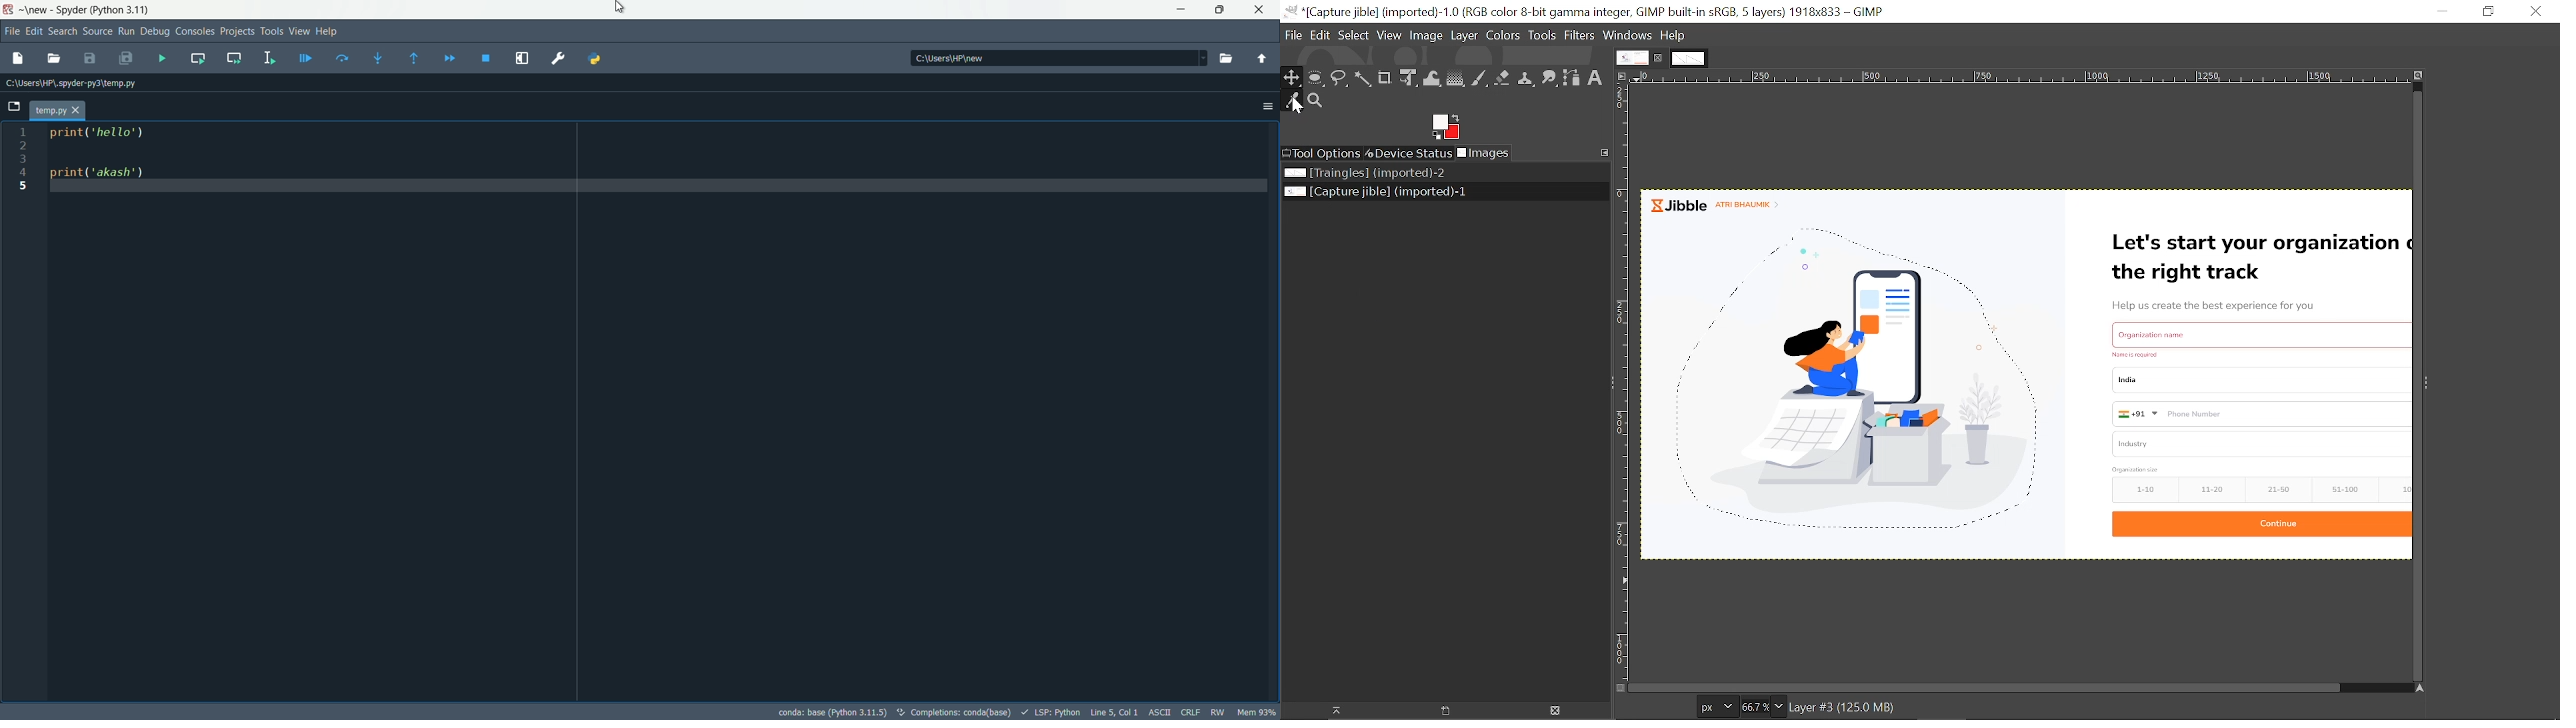 The image size is (2576, 728). Describe the element at coordinates (1293, 102) in the screenshot. I see `Color picker tool` at that location.